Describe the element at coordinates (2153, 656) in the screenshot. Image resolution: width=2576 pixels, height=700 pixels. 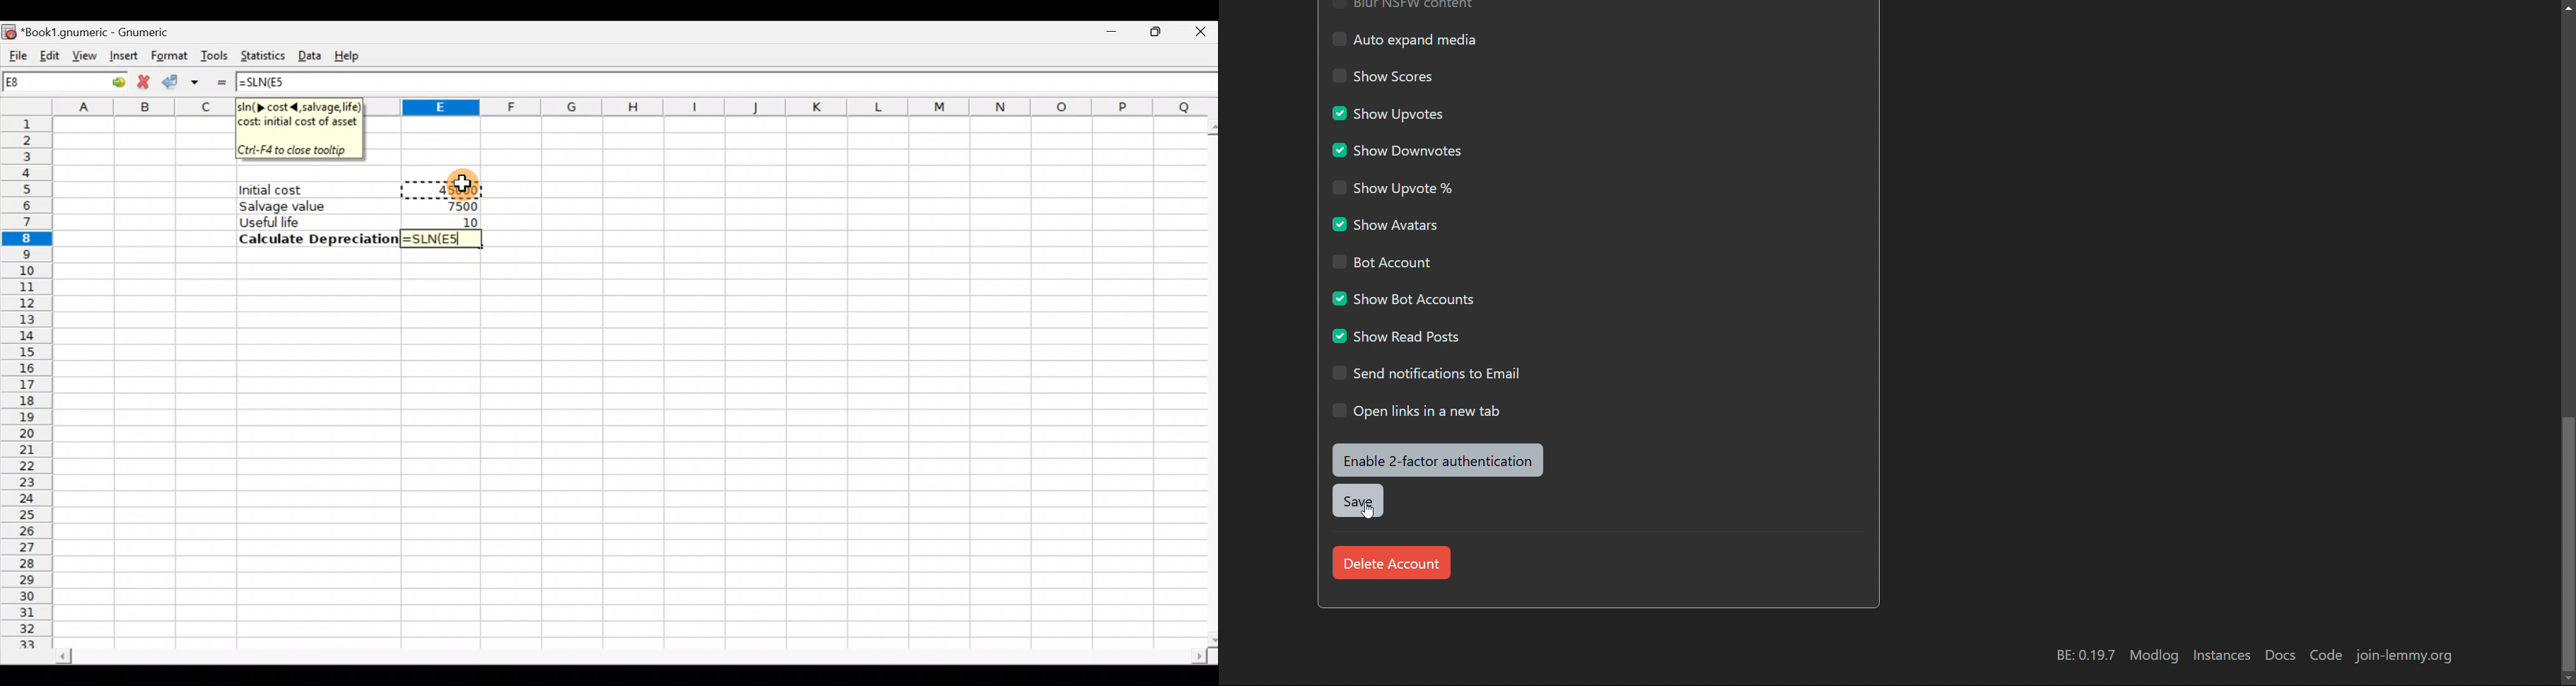
I see `modlog` at that location.